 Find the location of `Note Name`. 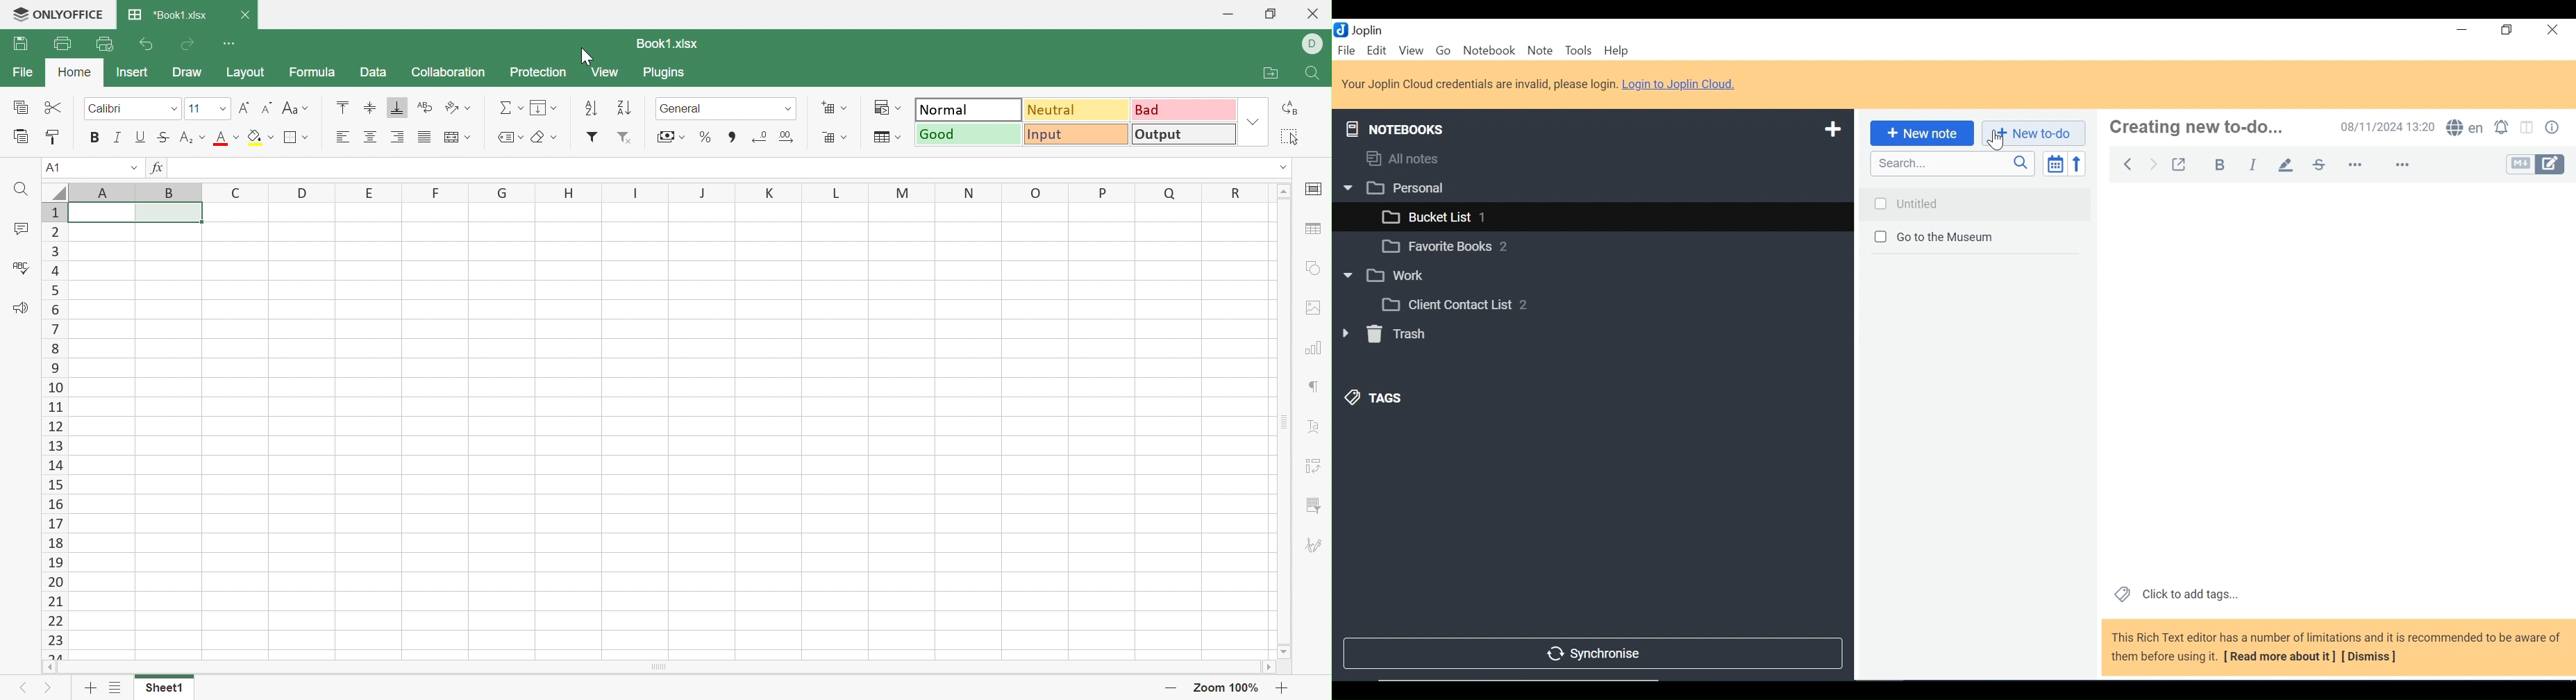

Note Name is located at coordinates (1974, 239).